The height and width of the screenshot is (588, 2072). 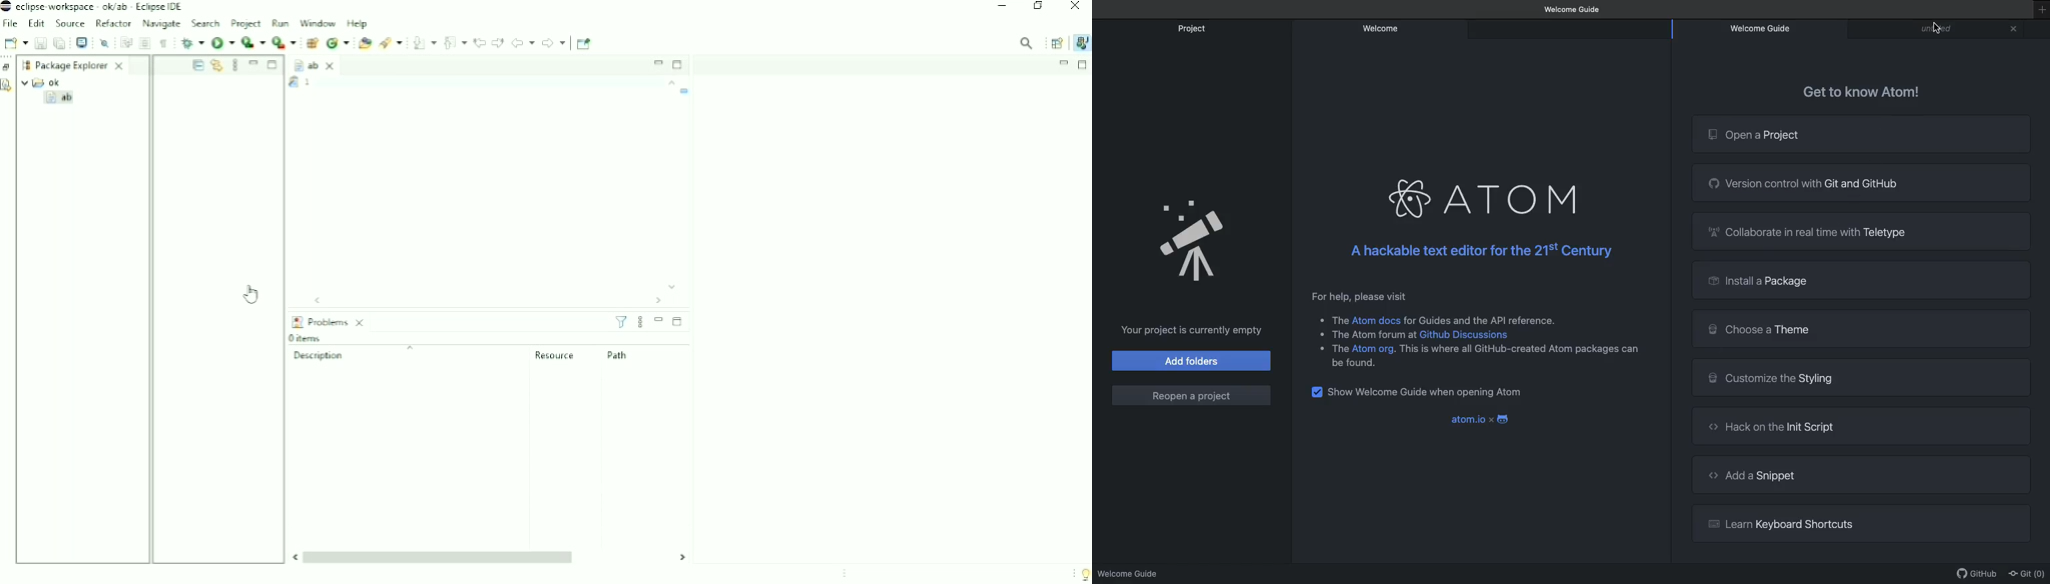 I want to click on checkbox , so click(x=1316, y=395).